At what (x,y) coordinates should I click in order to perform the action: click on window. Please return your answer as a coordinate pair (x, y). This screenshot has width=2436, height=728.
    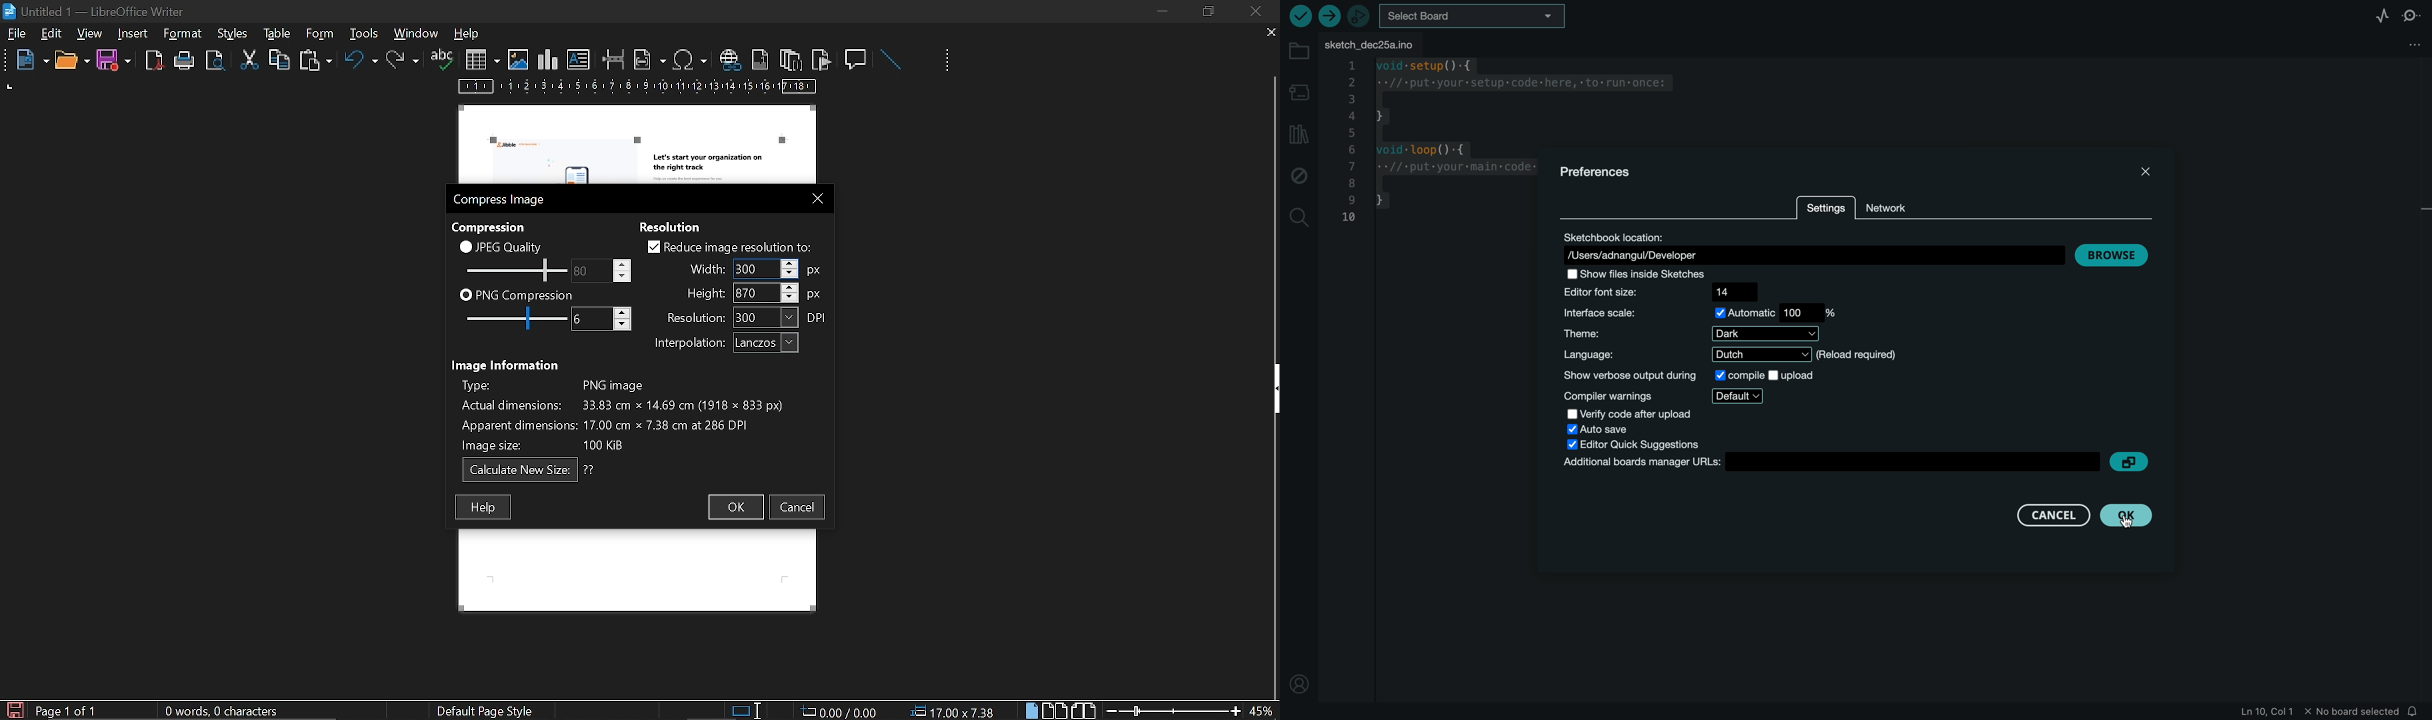
    Looking at the image, I should click on (417, 33).